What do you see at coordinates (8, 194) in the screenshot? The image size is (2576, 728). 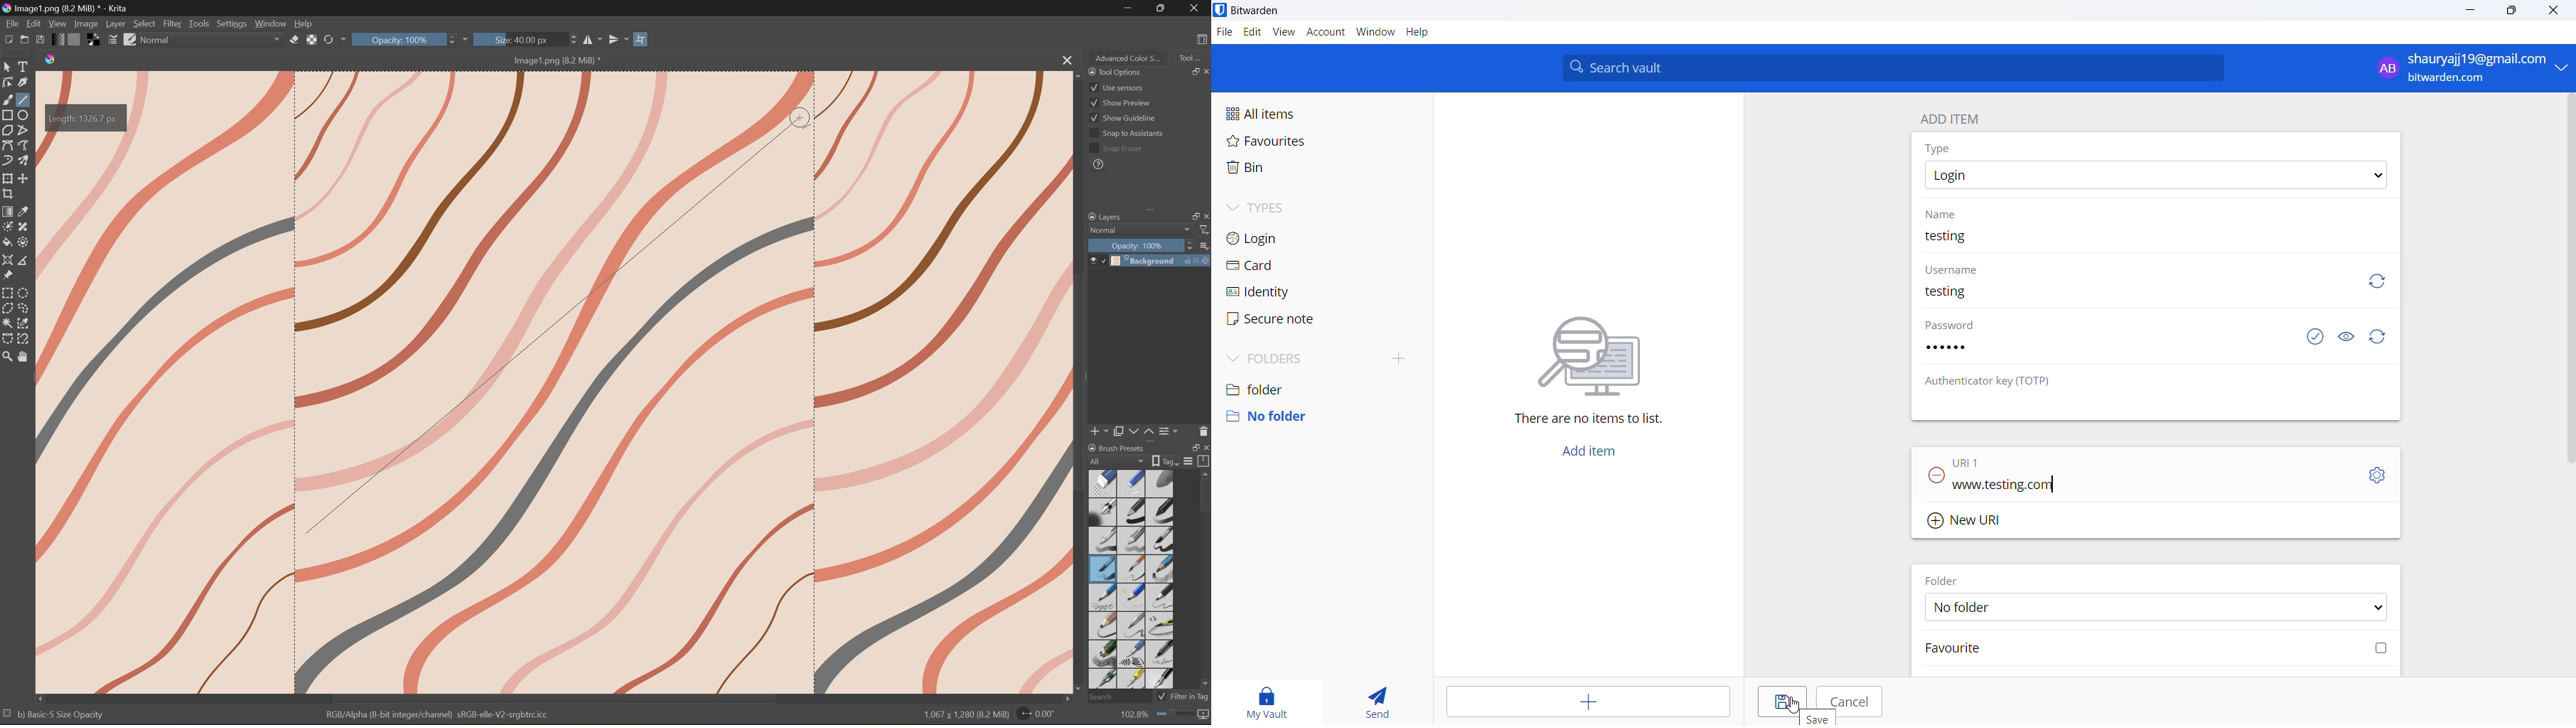 I see `Crop the image to an area` at bounding box center [8, 194].